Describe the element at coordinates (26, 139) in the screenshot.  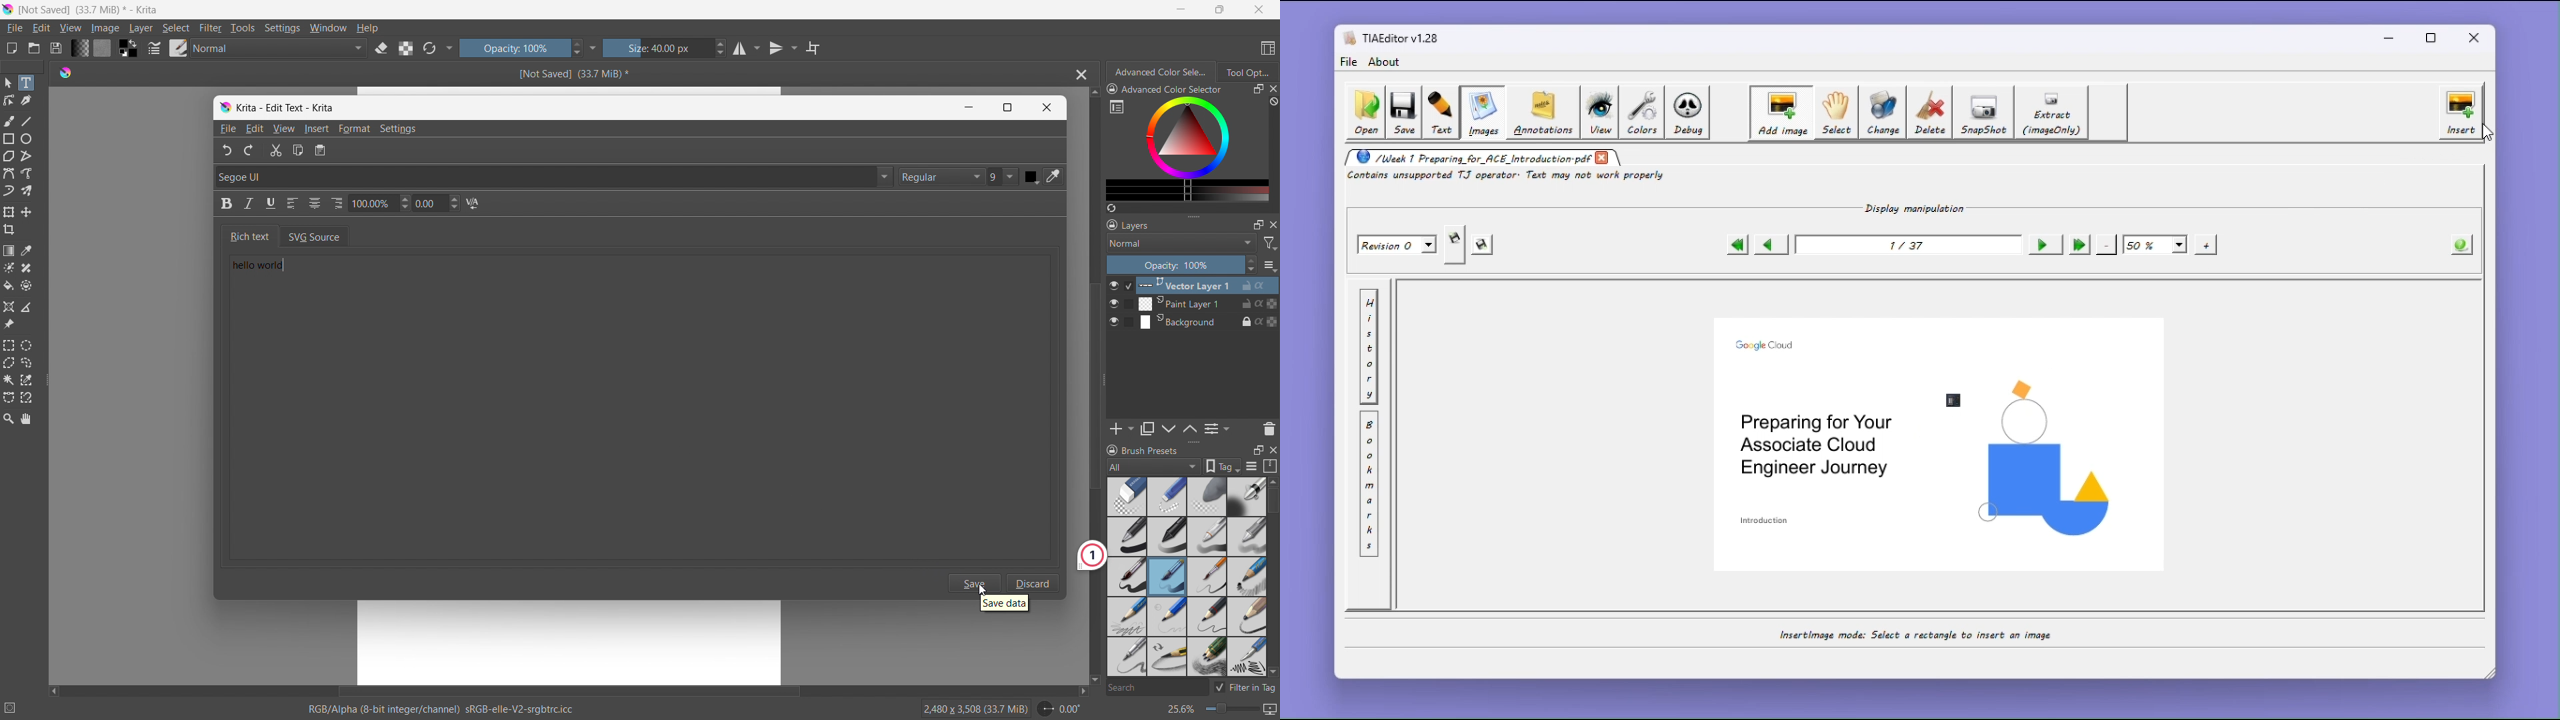
I see `ellipse tool` at that location.